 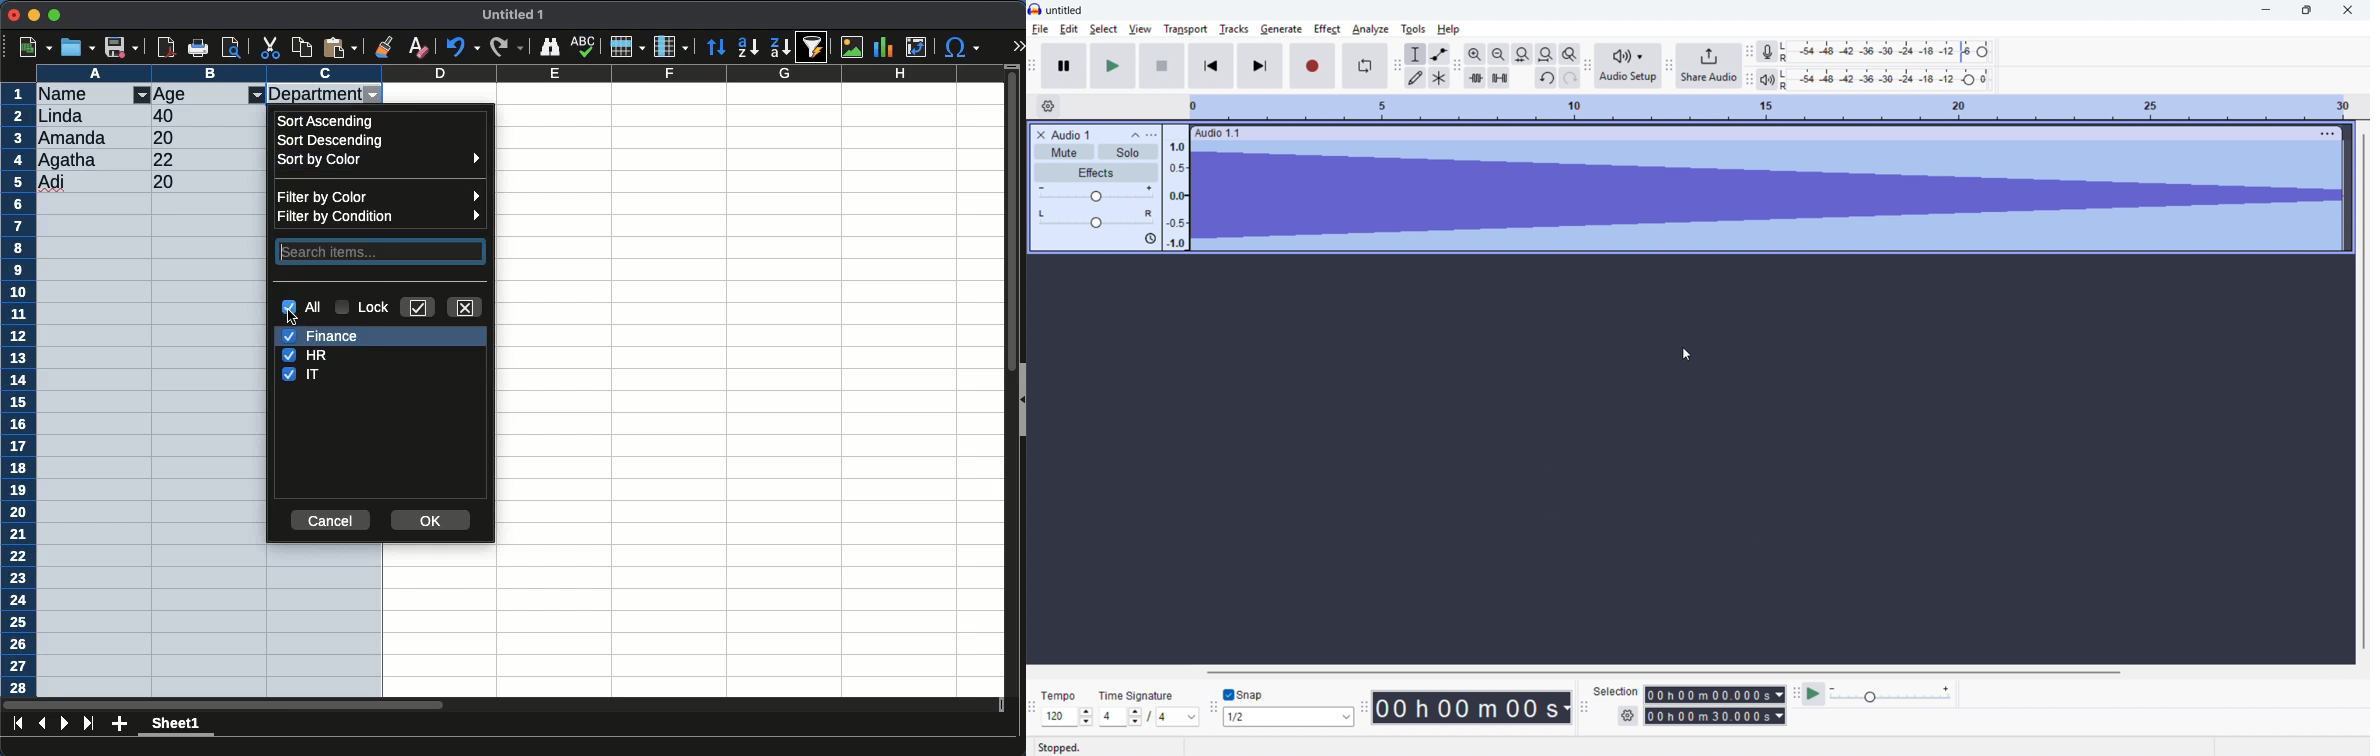 I want to click on finder, so click(x=552, y=47).